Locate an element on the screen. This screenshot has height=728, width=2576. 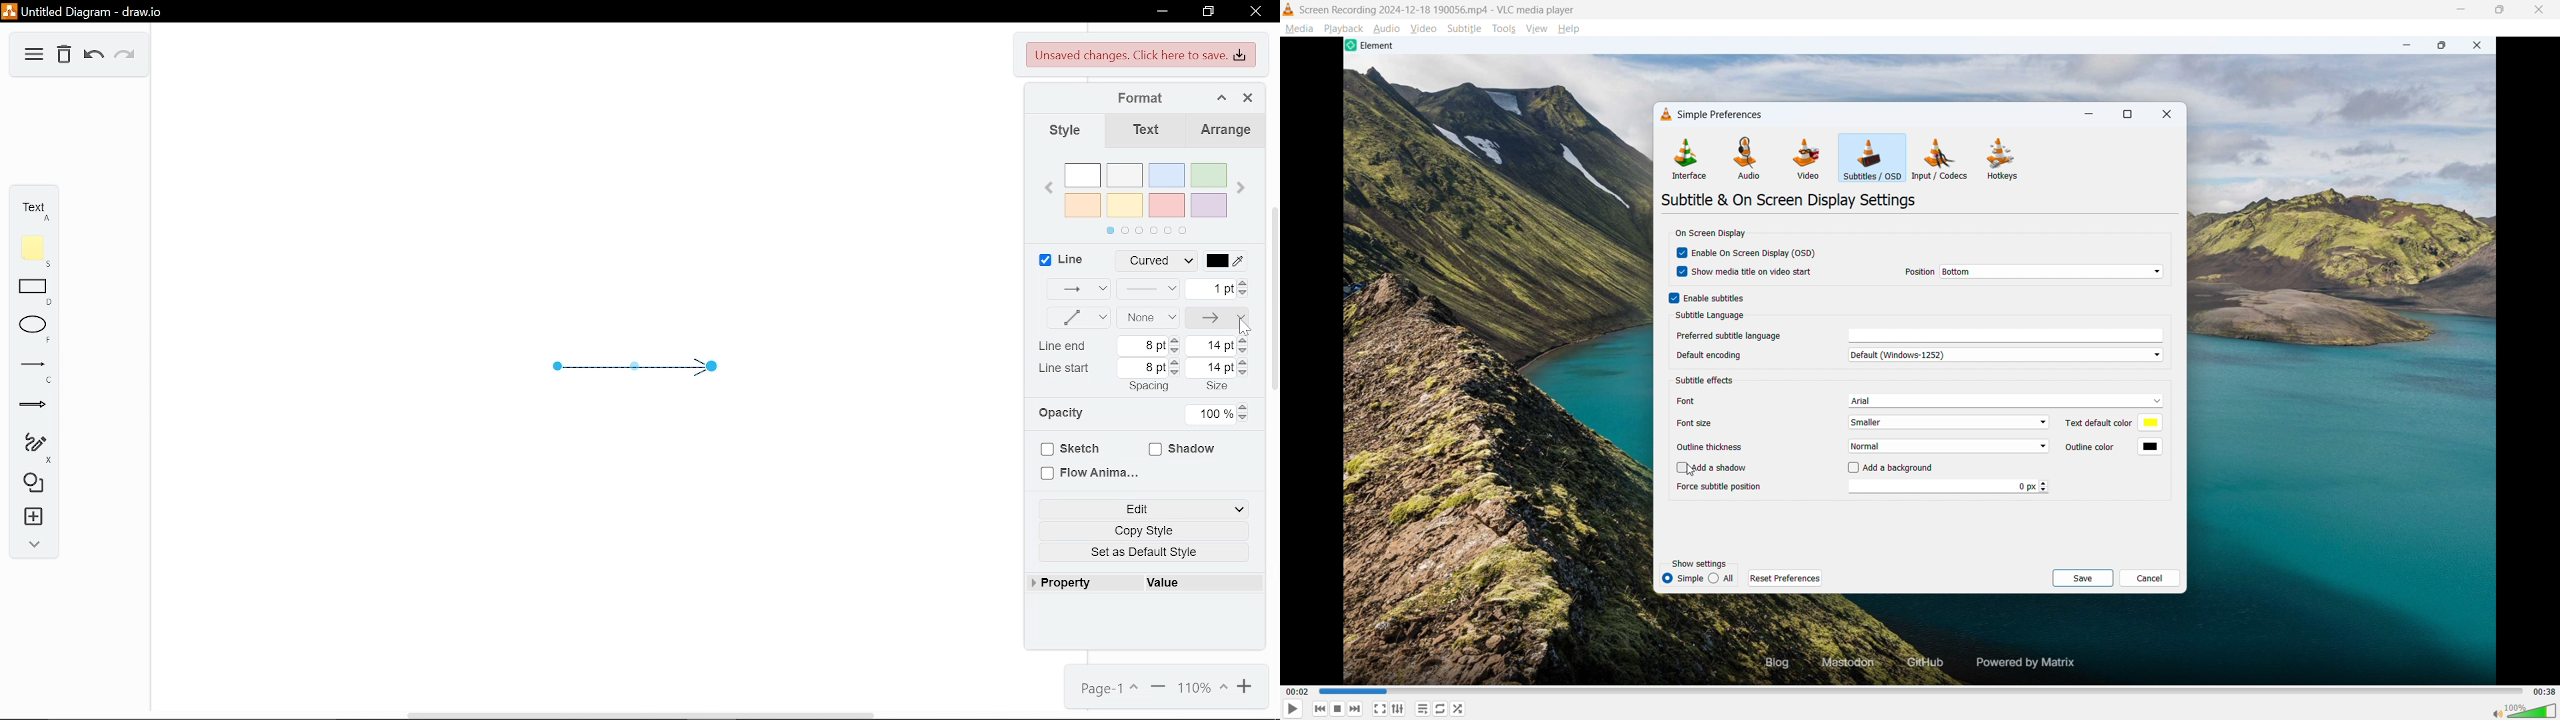
Close  is located at coordinates (2539, 9).